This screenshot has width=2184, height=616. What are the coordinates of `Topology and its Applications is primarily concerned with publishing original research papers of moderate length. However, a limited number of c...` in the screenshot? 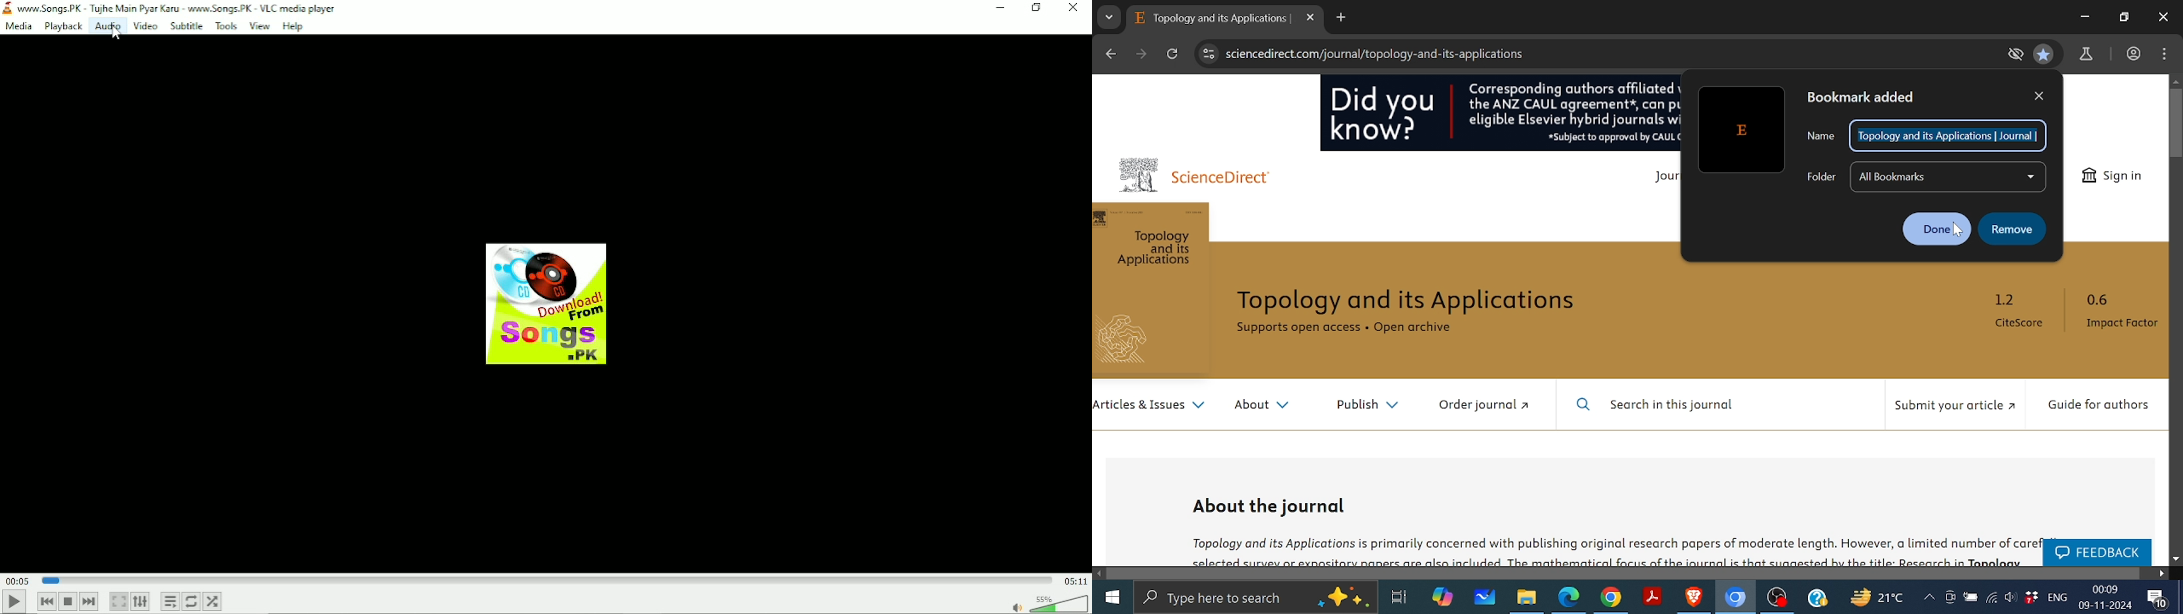 It's located at (1610, 549).